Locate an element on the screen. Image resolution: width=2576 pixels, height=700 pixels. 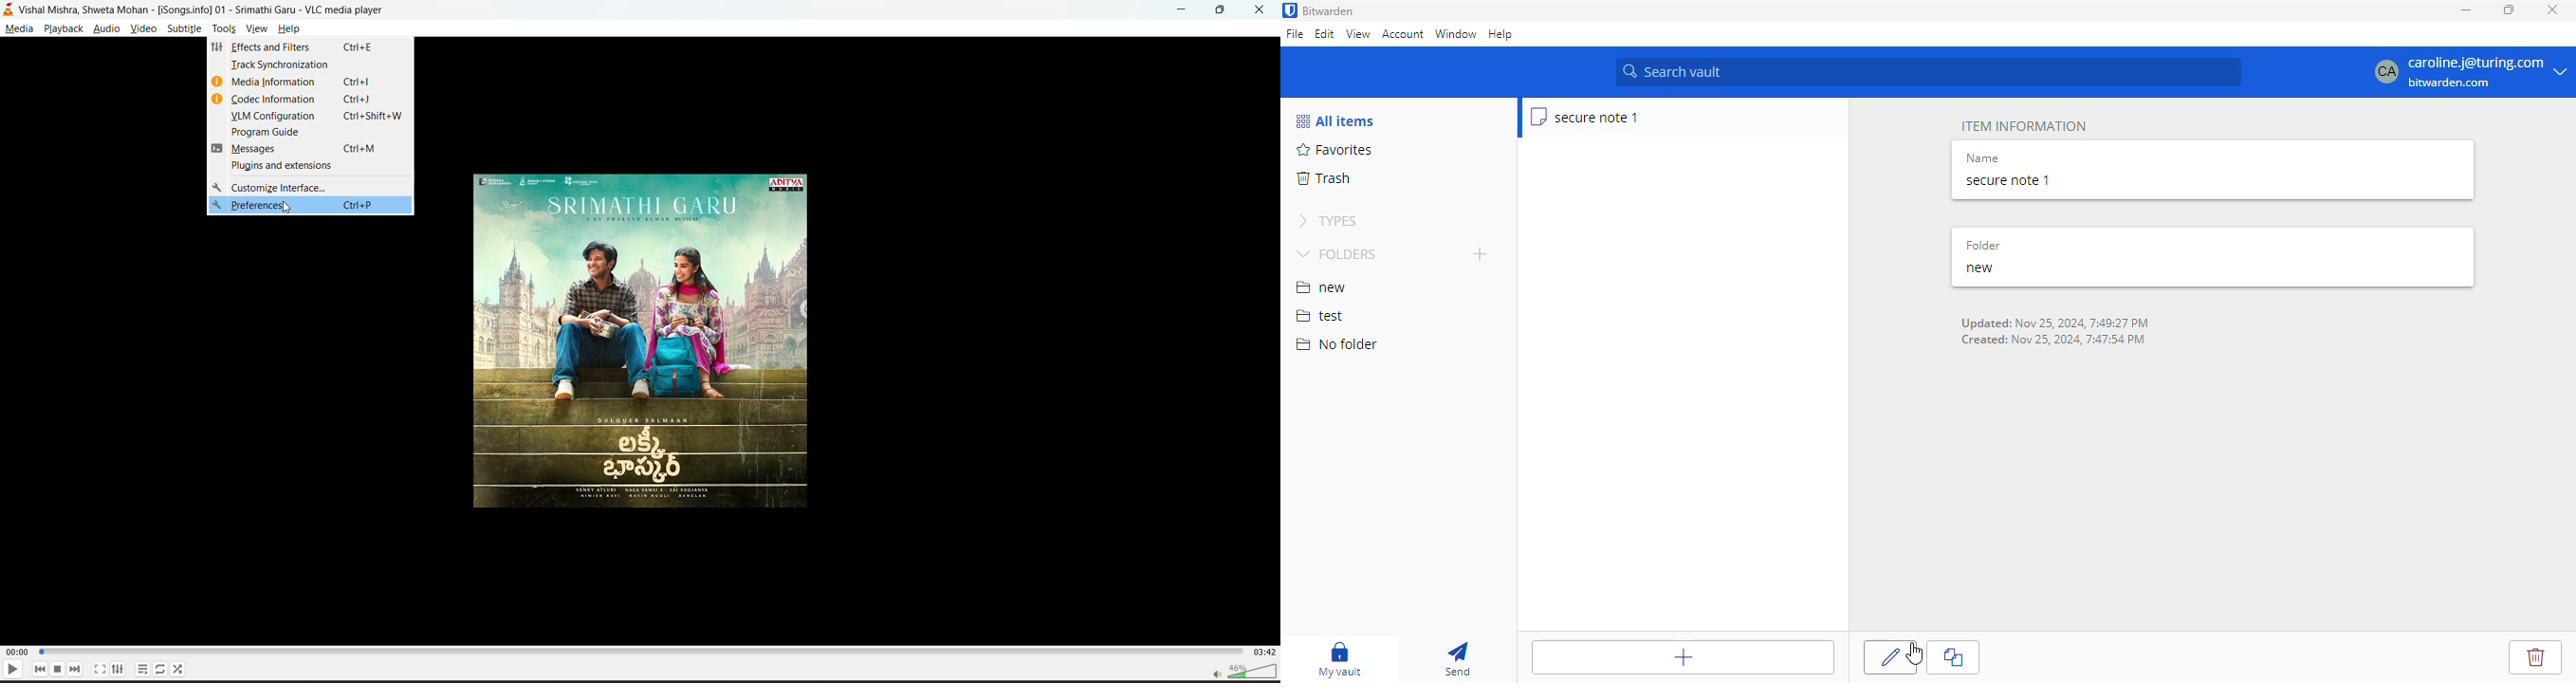
add item is located at coordinates (1684, 657).